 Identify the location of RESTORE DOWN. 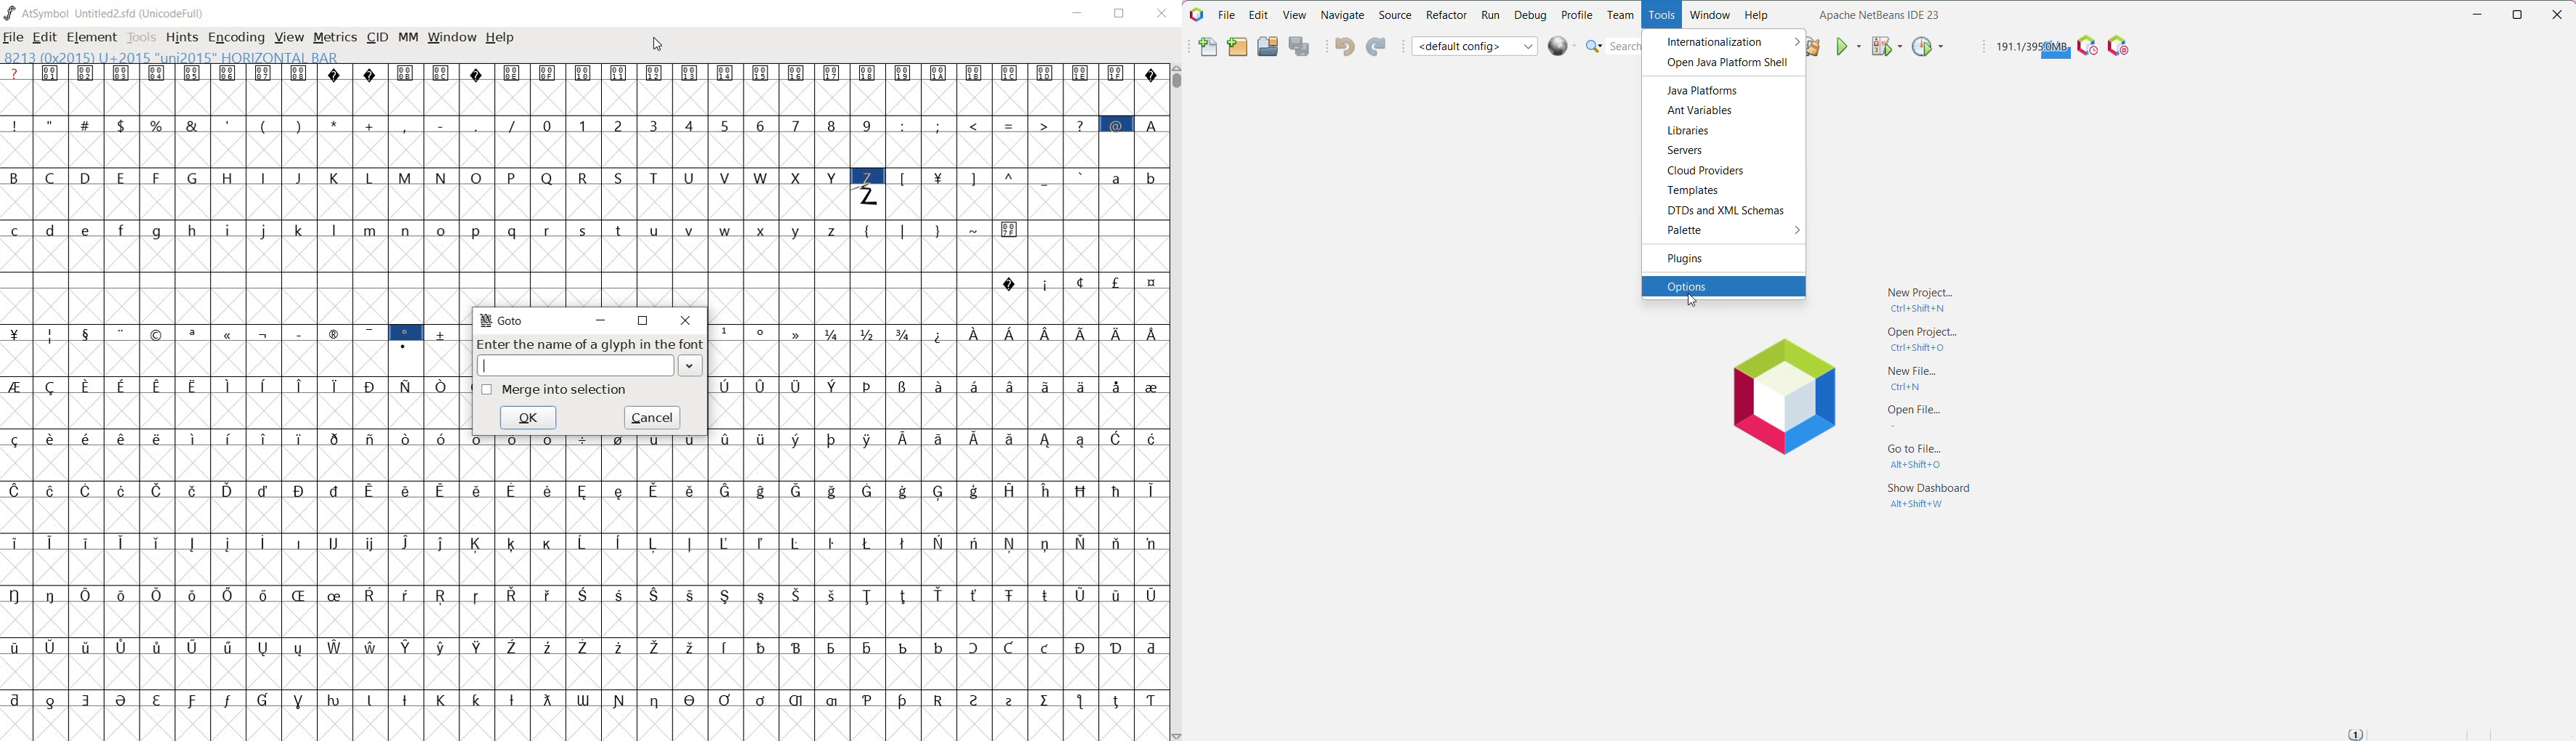
(1122, 15).